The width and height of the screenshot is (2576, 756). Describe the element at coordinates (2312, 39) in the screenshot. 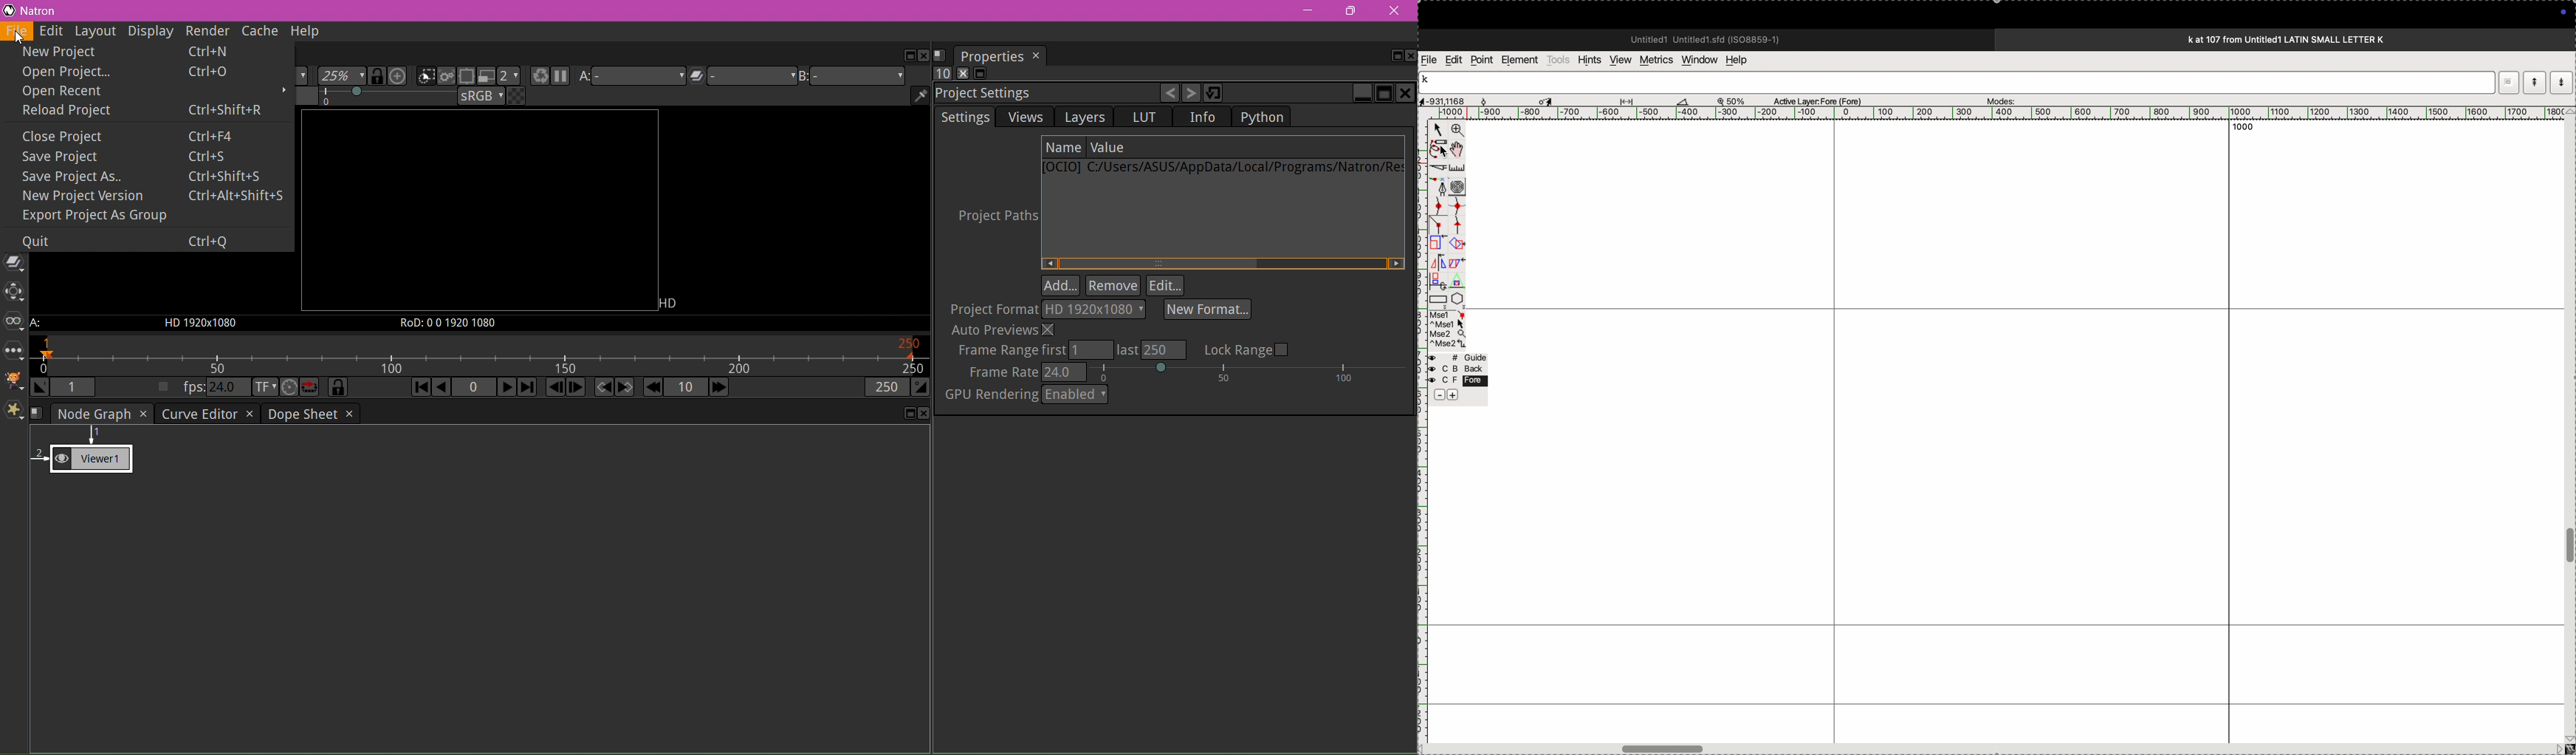

I see `title` at that location.